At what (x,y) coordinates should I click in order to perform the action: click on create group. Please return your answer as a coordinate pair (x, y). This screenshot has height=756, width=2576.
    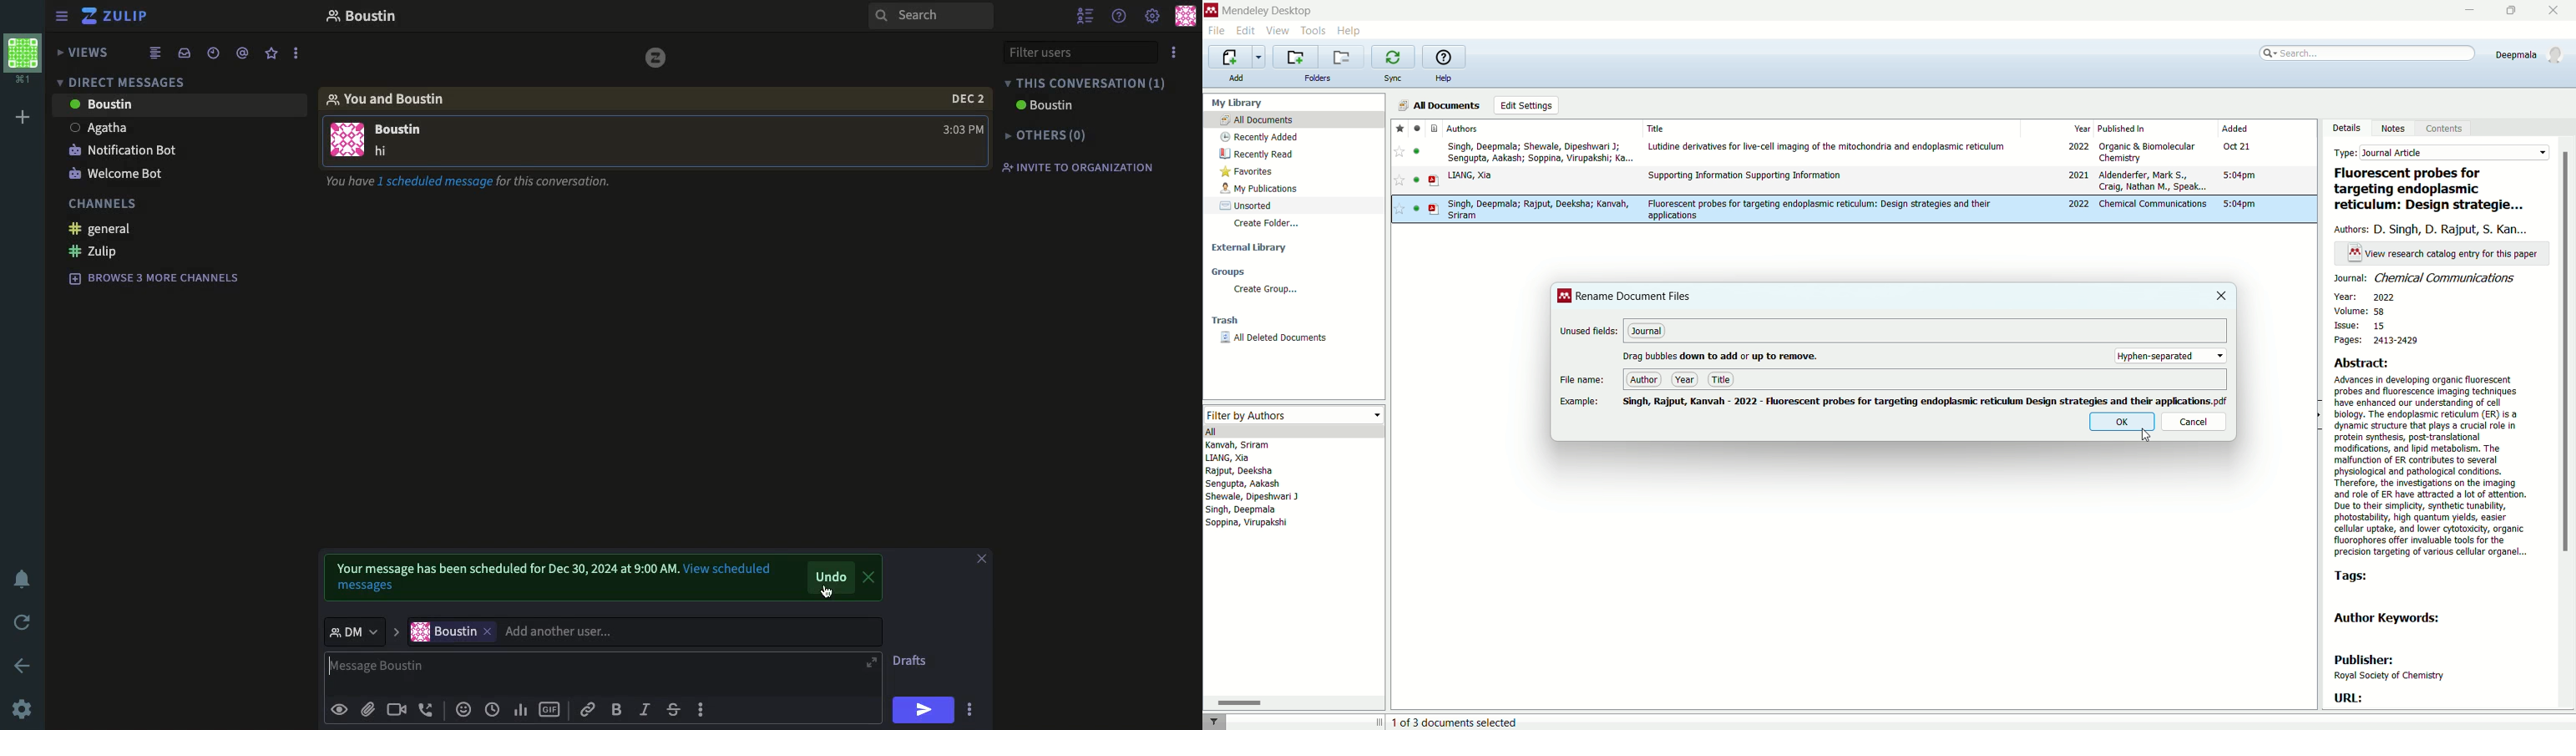
    Looking at the image, I should click on (1264, 291).